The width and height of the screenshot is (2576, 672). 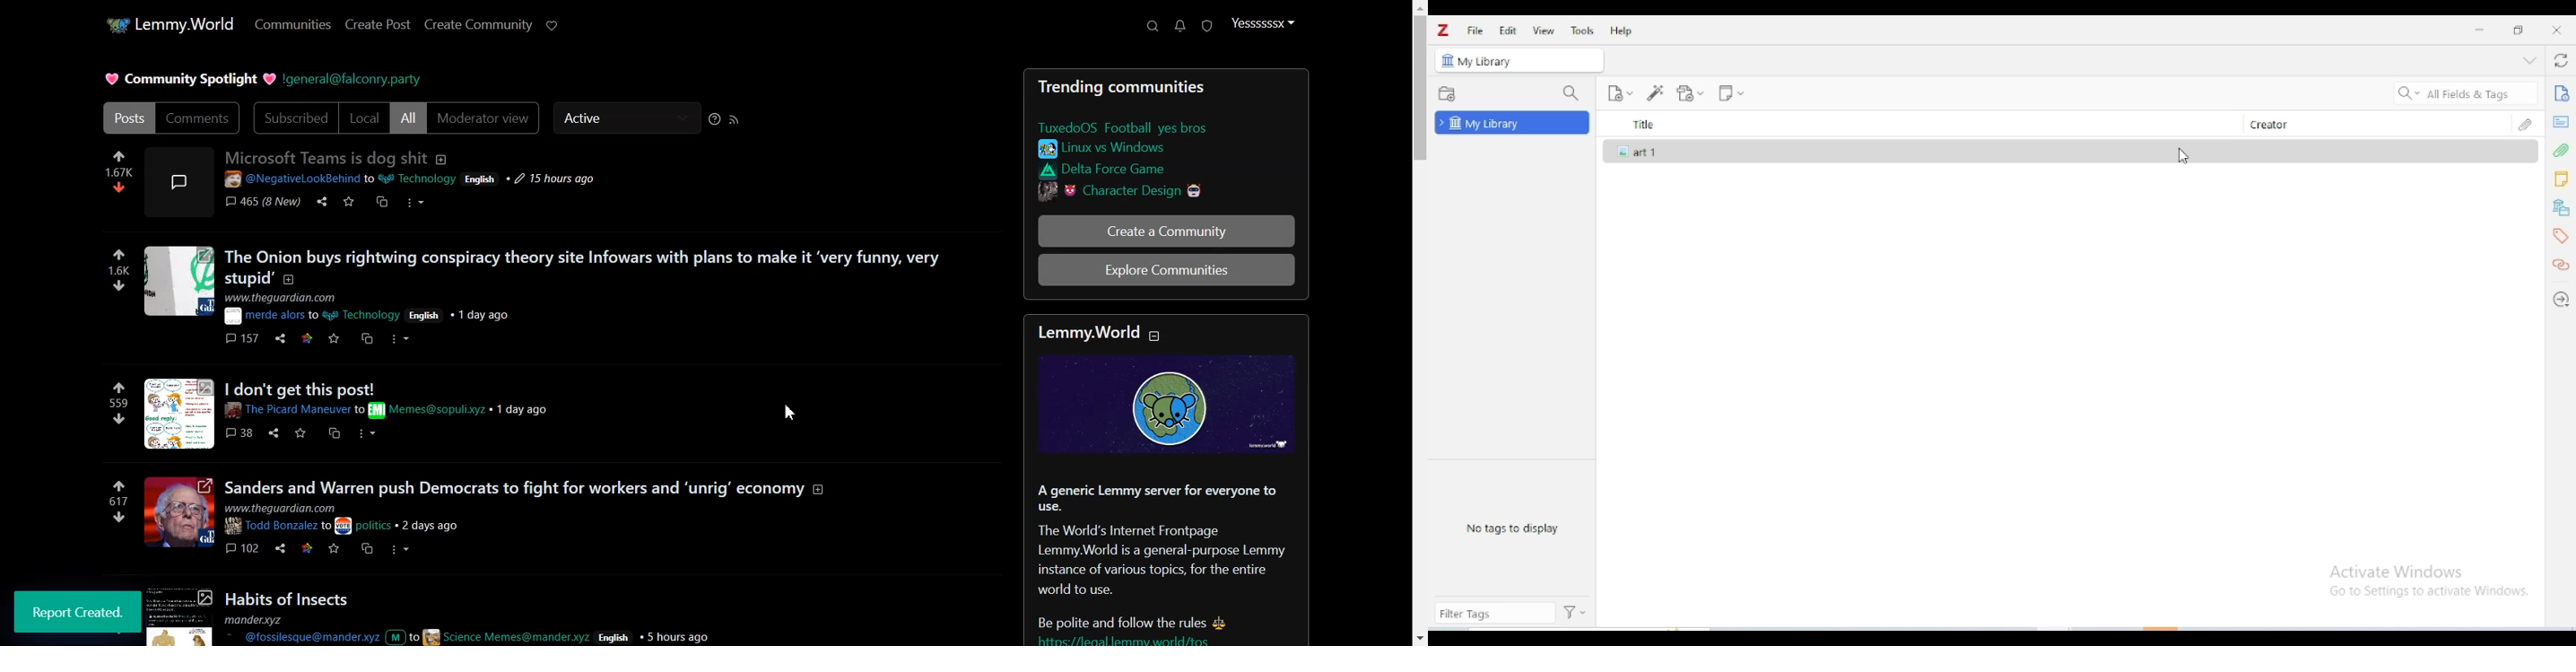 What do you see at coordinates (2562, 93) in the screenshot?
I see `info` at bounding box center [2562, 93].